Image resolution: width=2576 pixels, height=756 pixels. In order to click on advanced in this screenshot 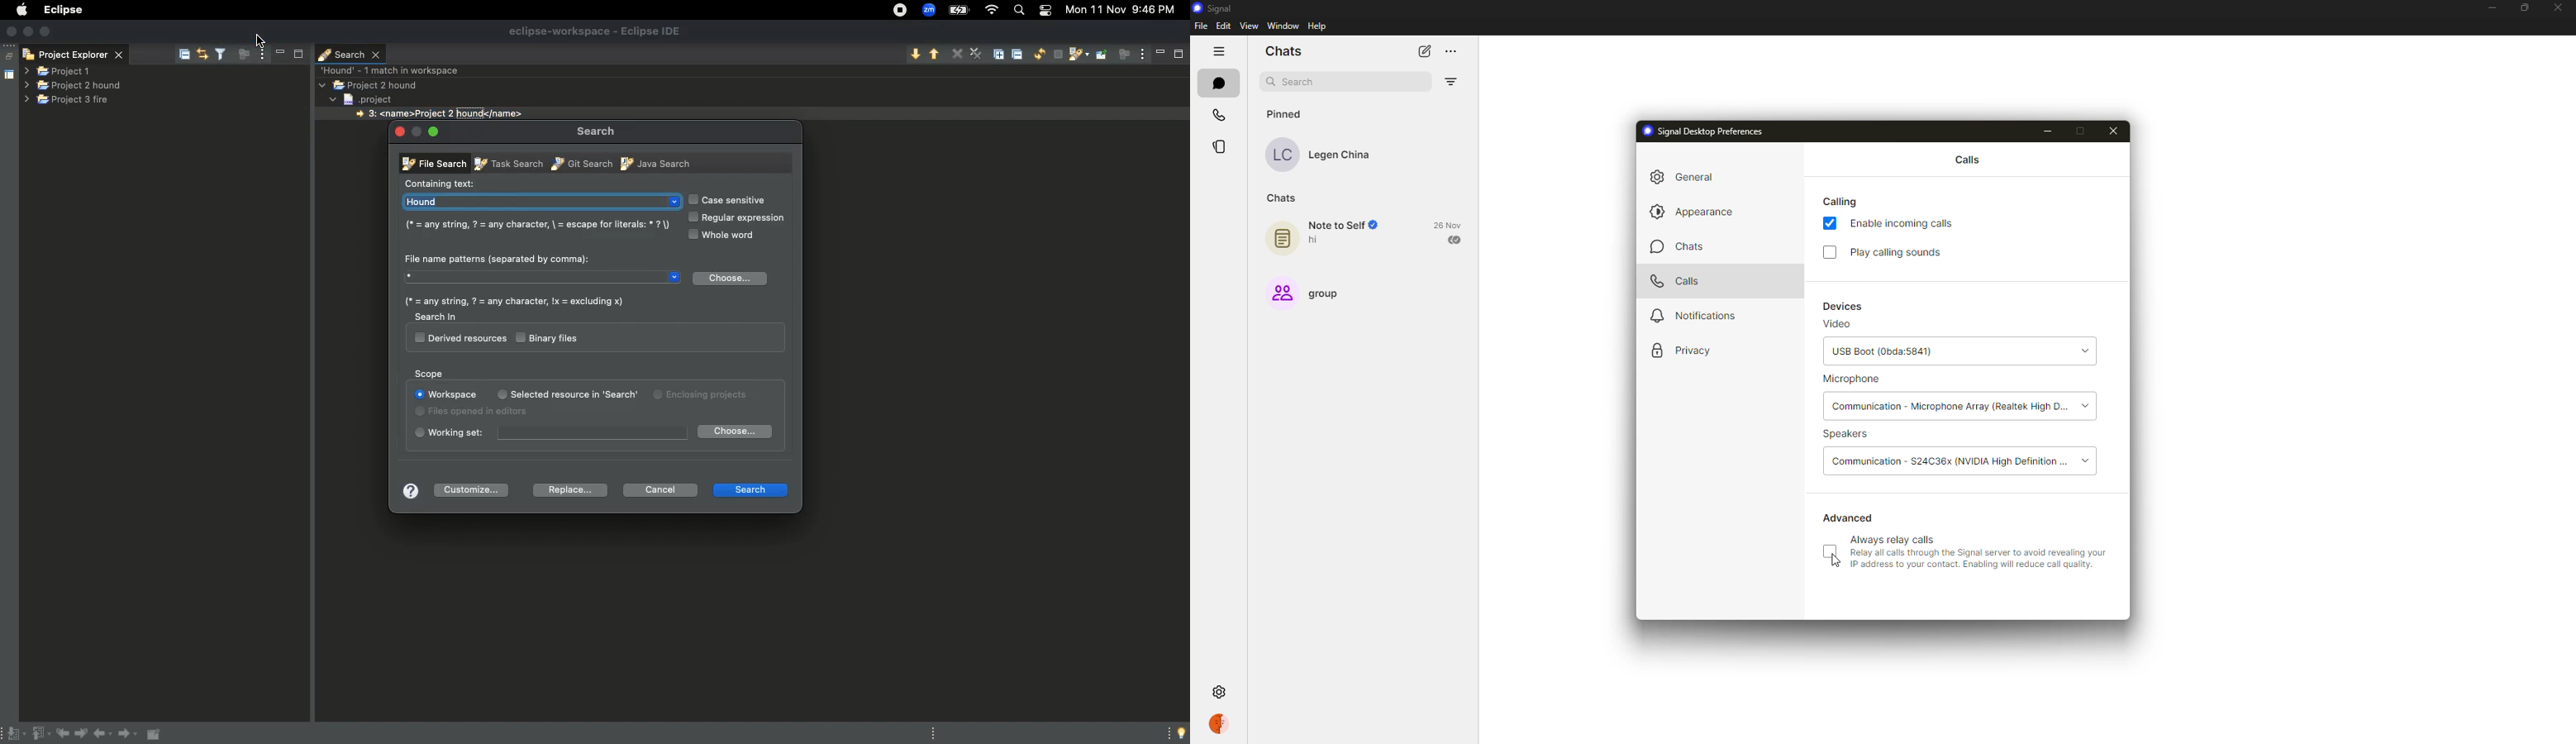, I will do `click(1849, 517)`.